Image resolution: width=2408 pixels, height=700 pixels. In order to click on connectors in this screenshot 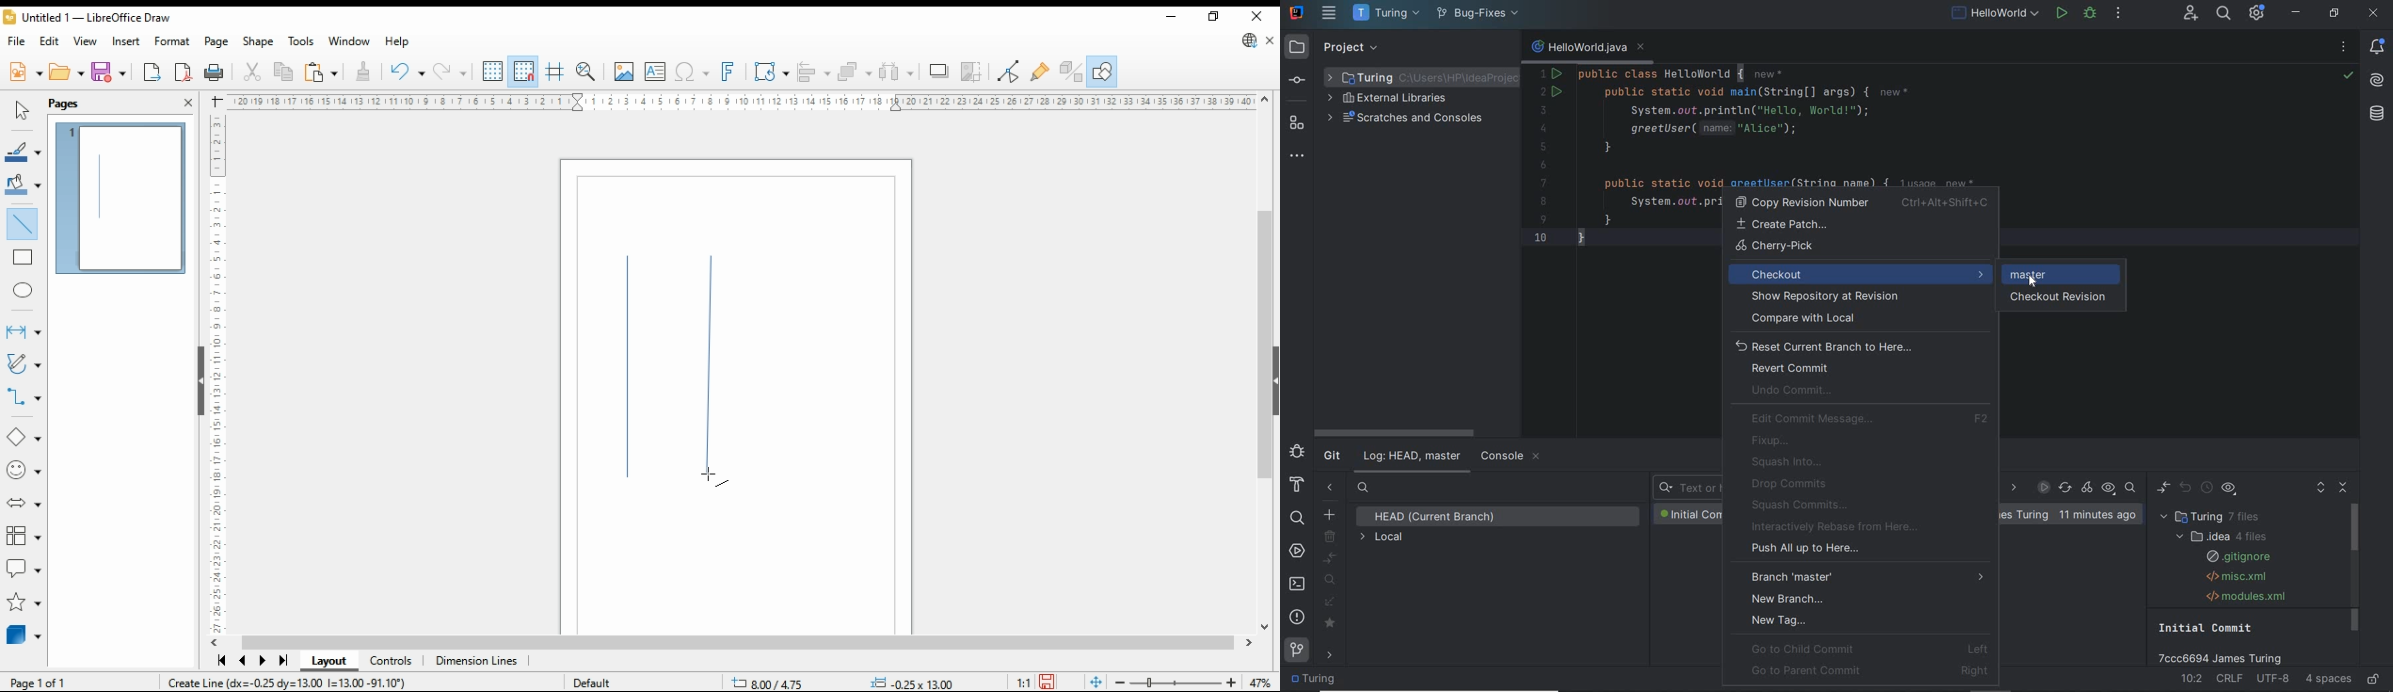, I will do `click(24, 397)`.